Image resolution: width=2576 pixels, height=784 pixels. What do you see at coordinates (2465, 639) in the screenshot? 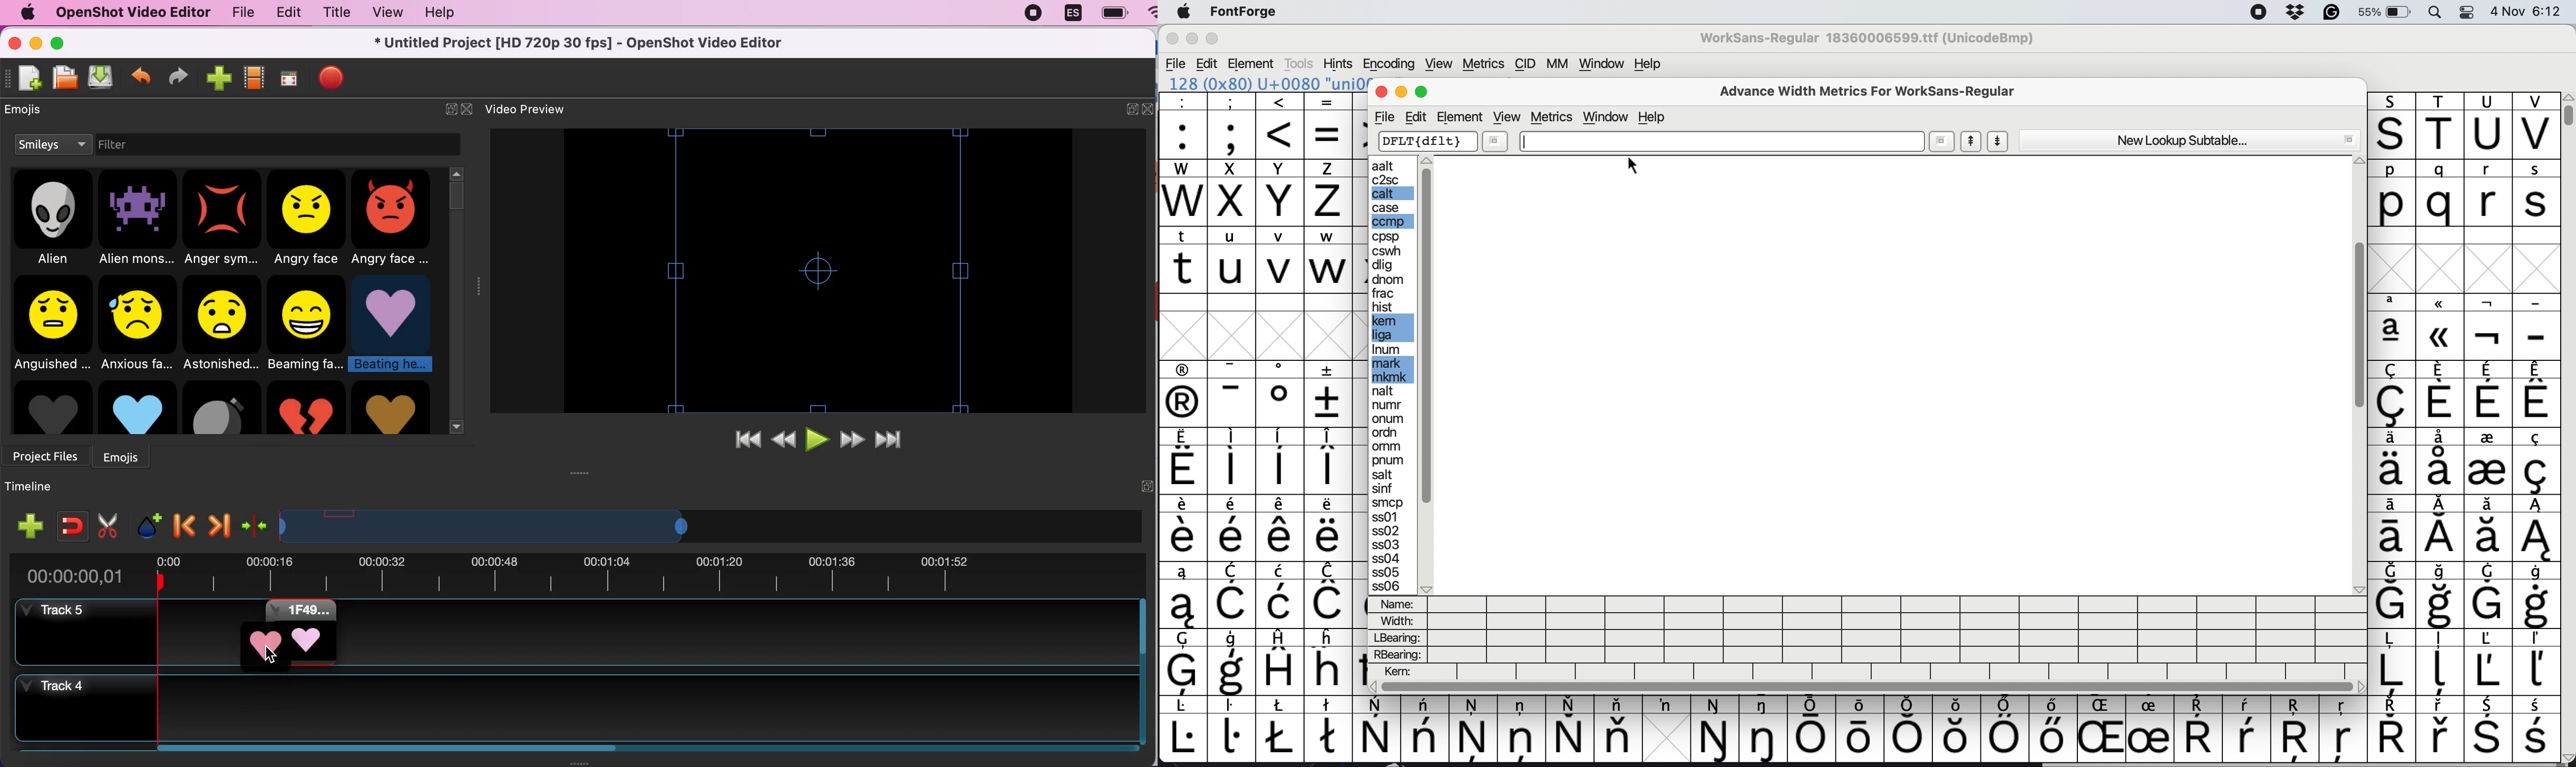
I see `special characters` at bounding box center [2465, 639].